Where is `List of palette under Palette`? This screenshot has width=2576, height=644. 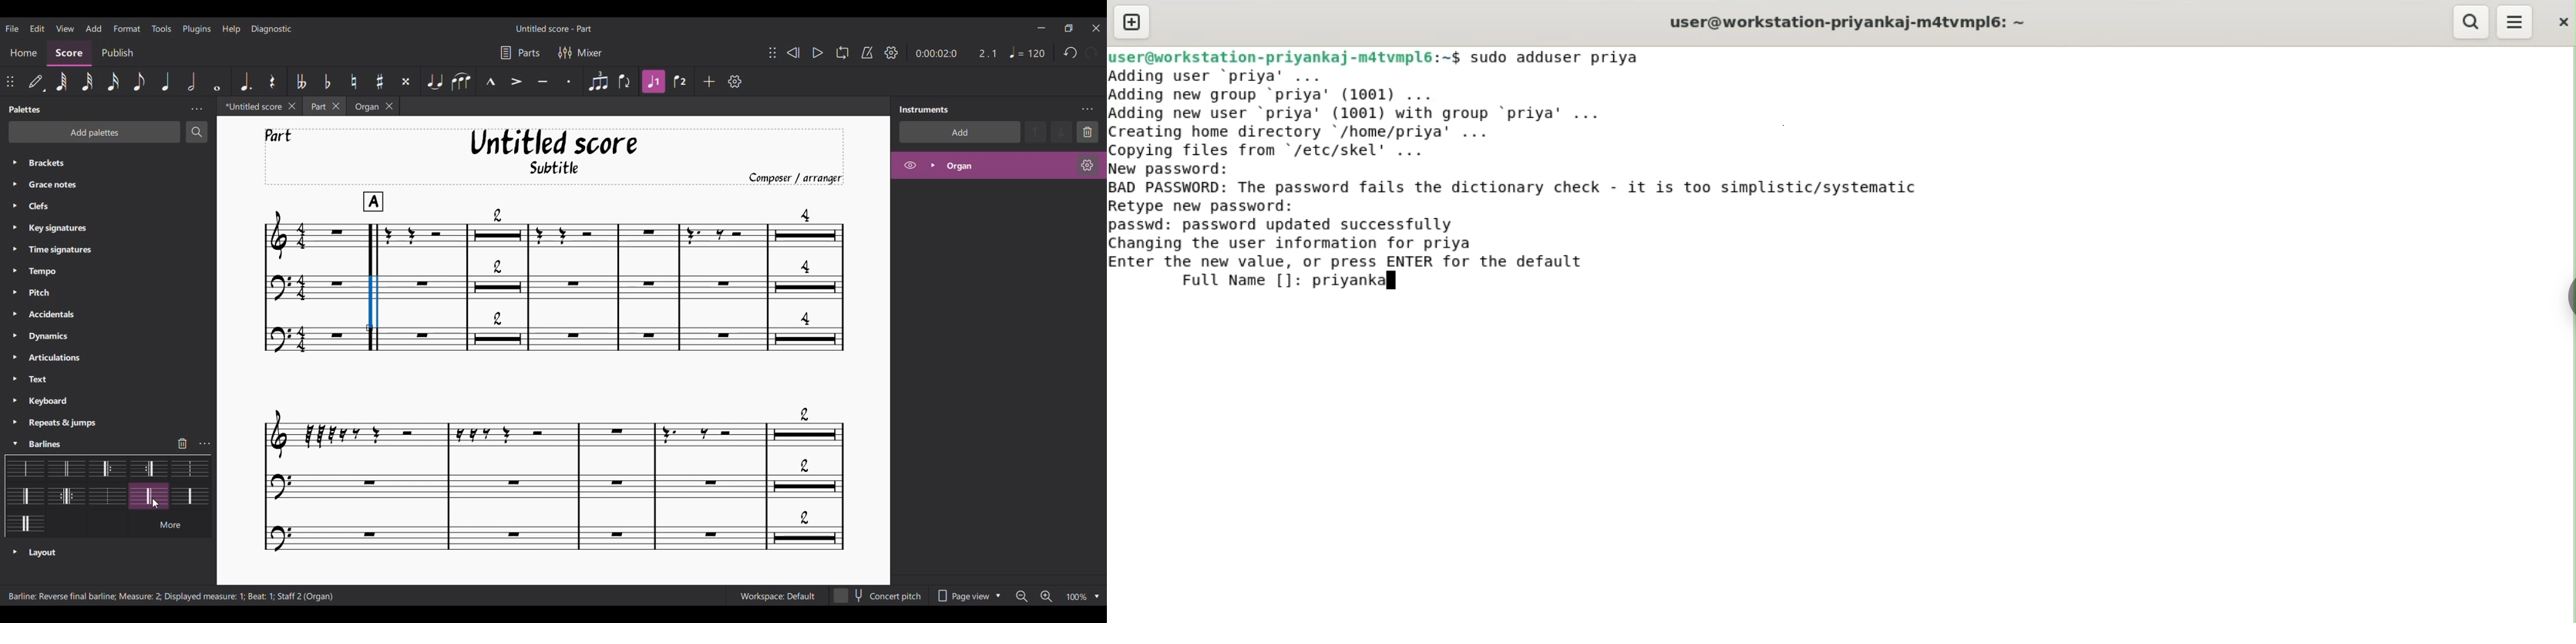 List of palette under Palette is located at coordinates (119, 294).